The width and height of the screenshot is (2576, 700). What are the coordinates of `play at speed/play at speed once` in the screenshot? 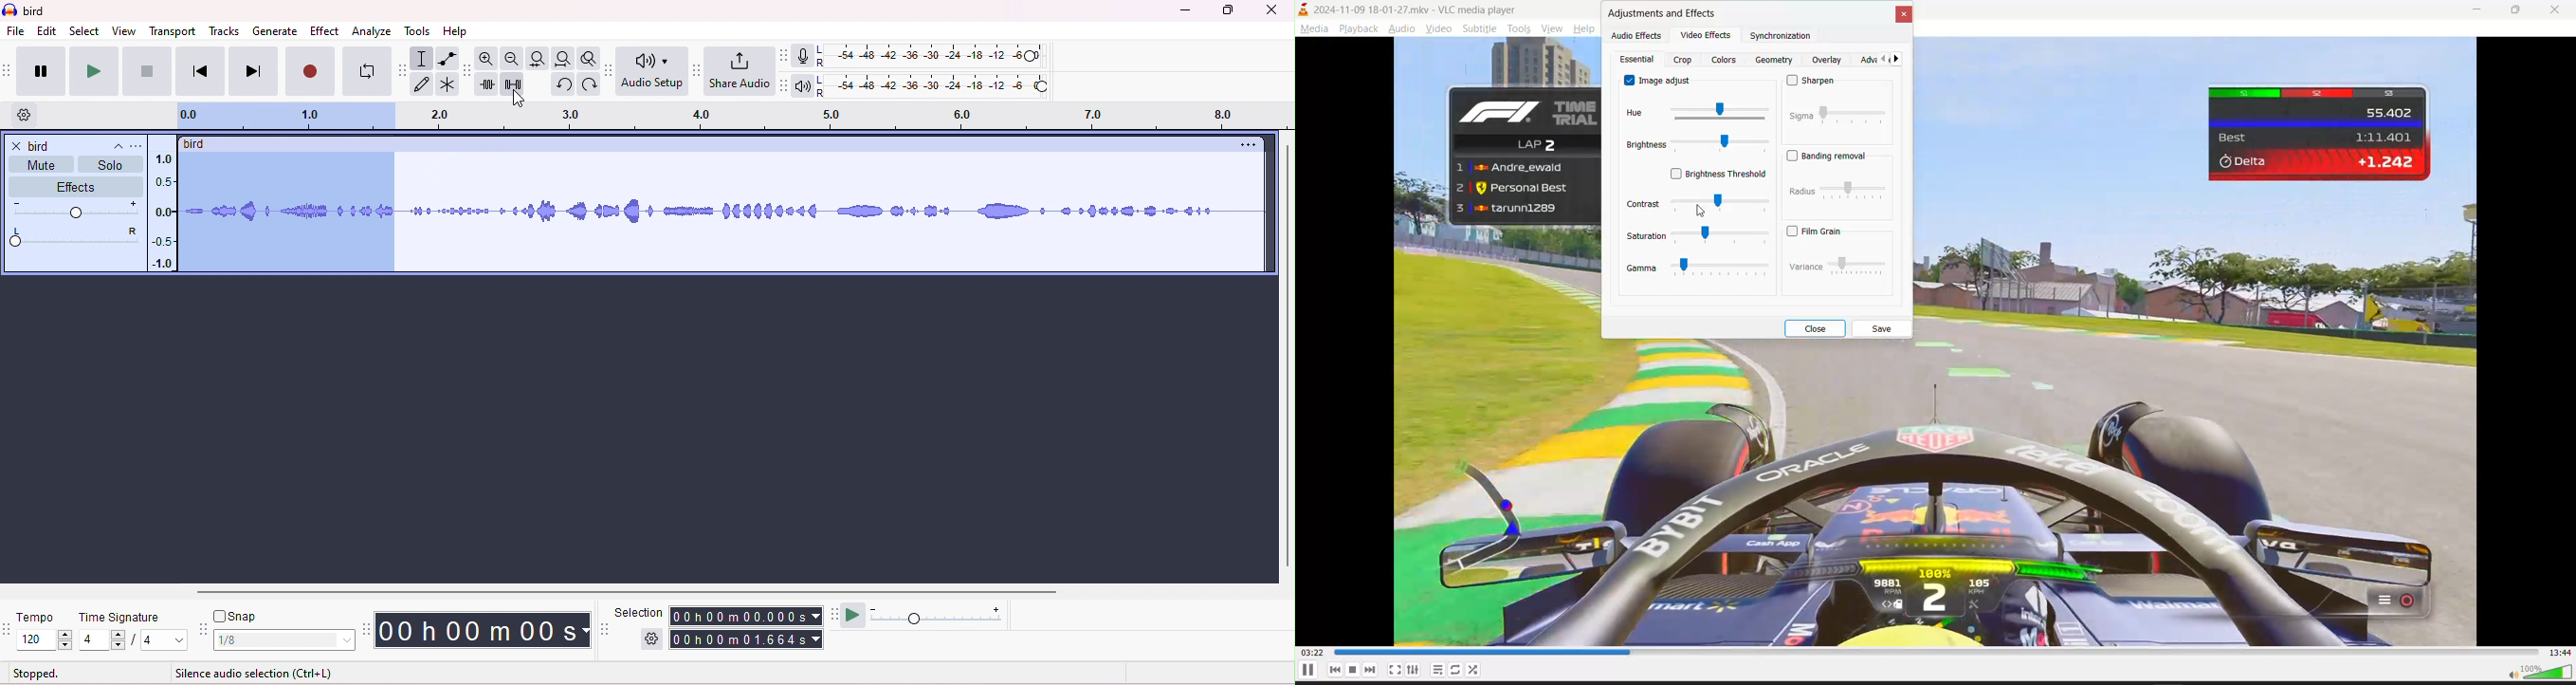 It's located at (855, 616).